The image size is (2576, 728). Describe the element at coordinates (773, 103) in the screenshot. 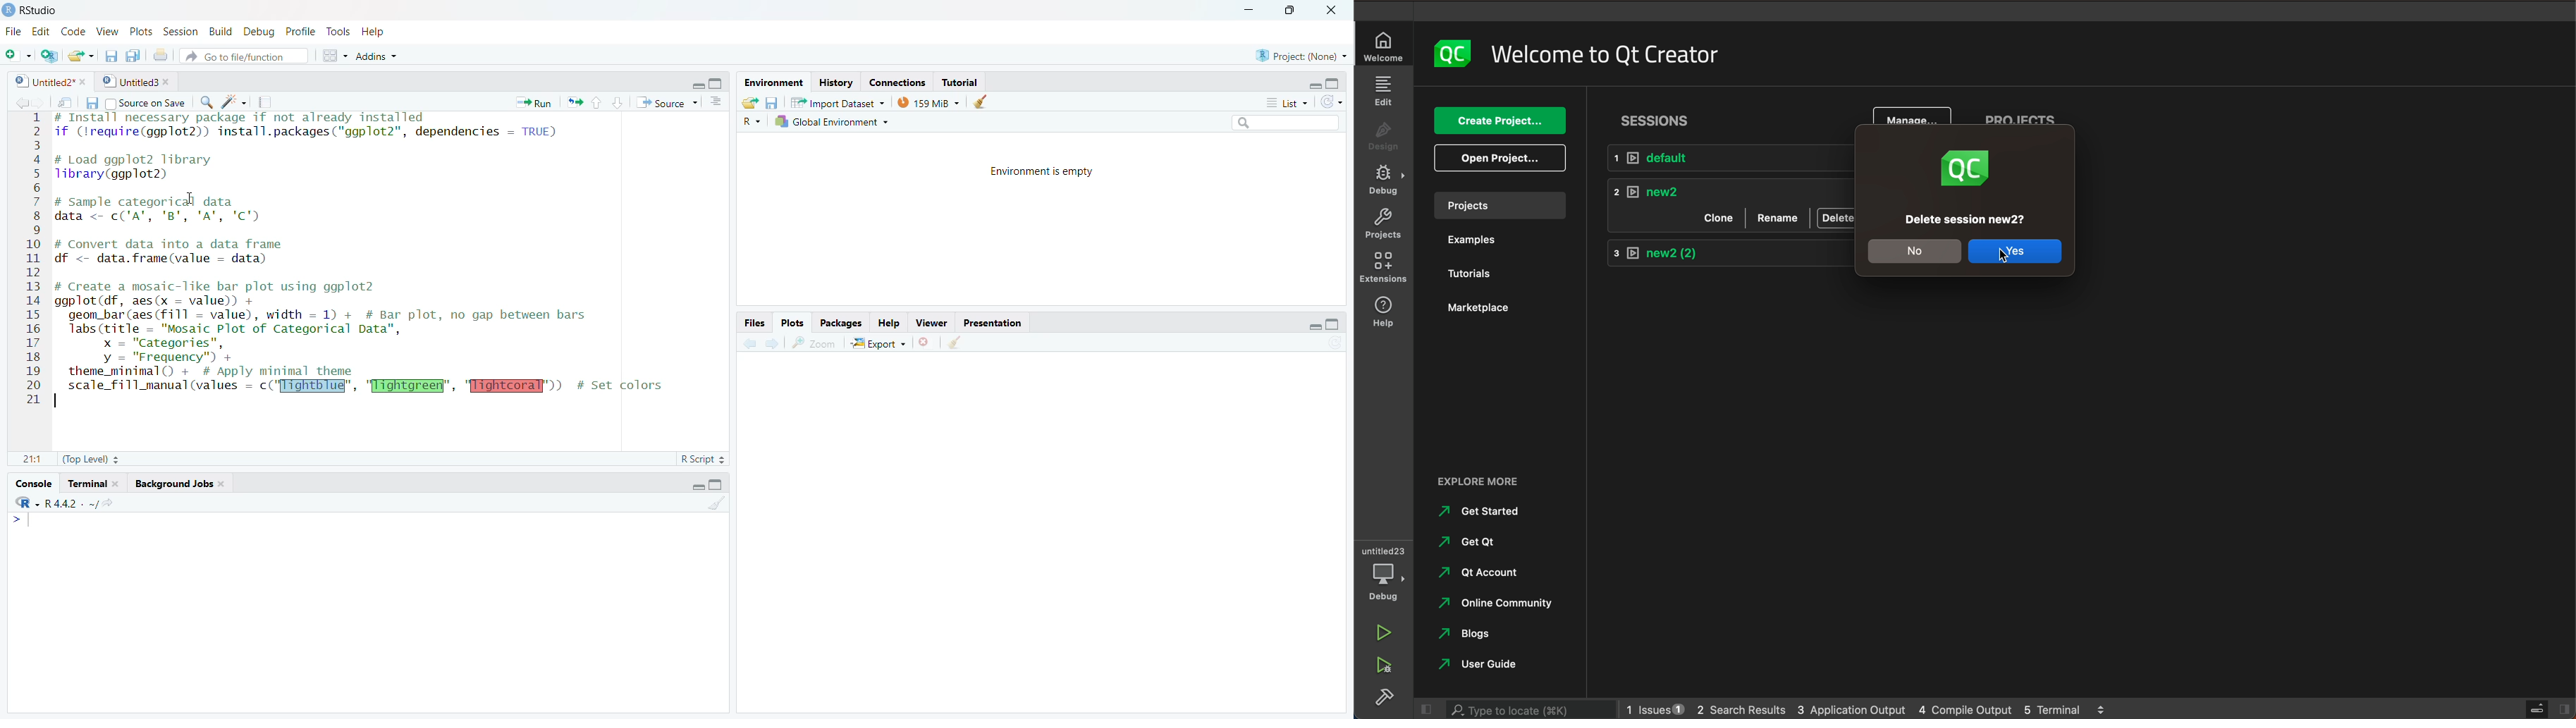

I see `Save` at that location.